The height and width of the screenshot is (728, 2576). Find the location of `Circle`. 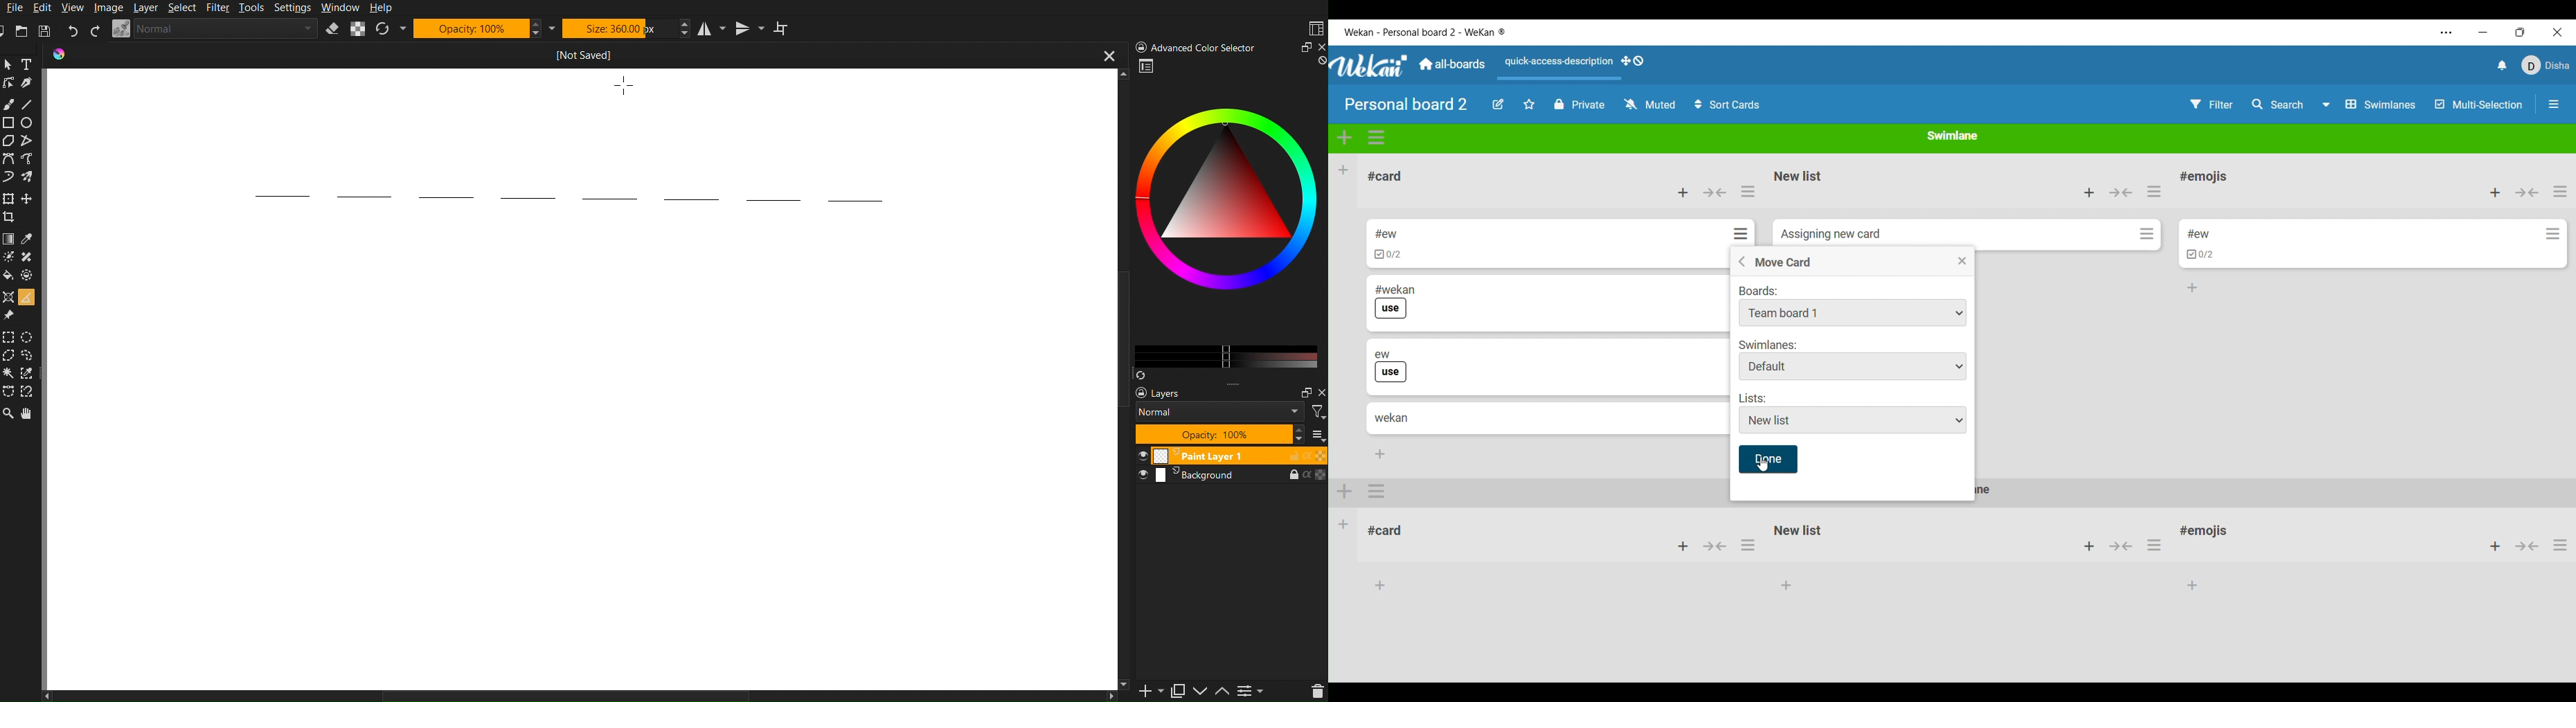

Circle is located at coordinates (29, 123).